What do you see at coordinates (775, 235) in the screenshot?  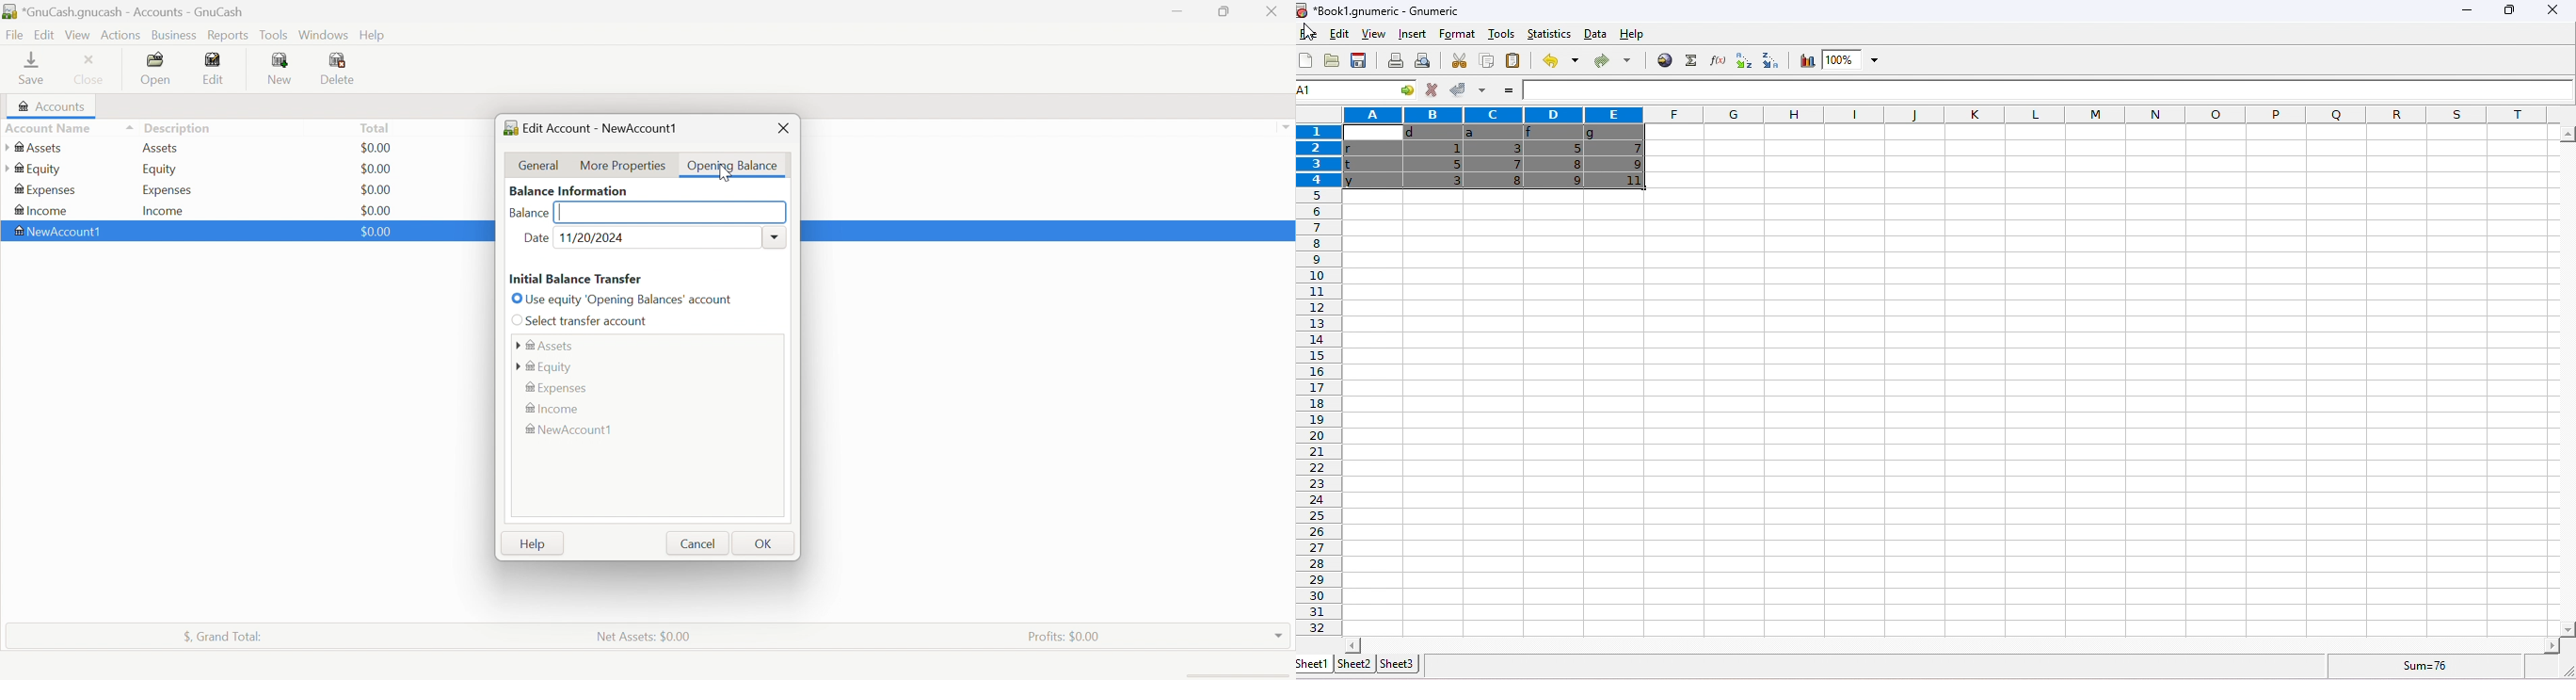 I see `Drop Down` at bounding box center [775, 235].